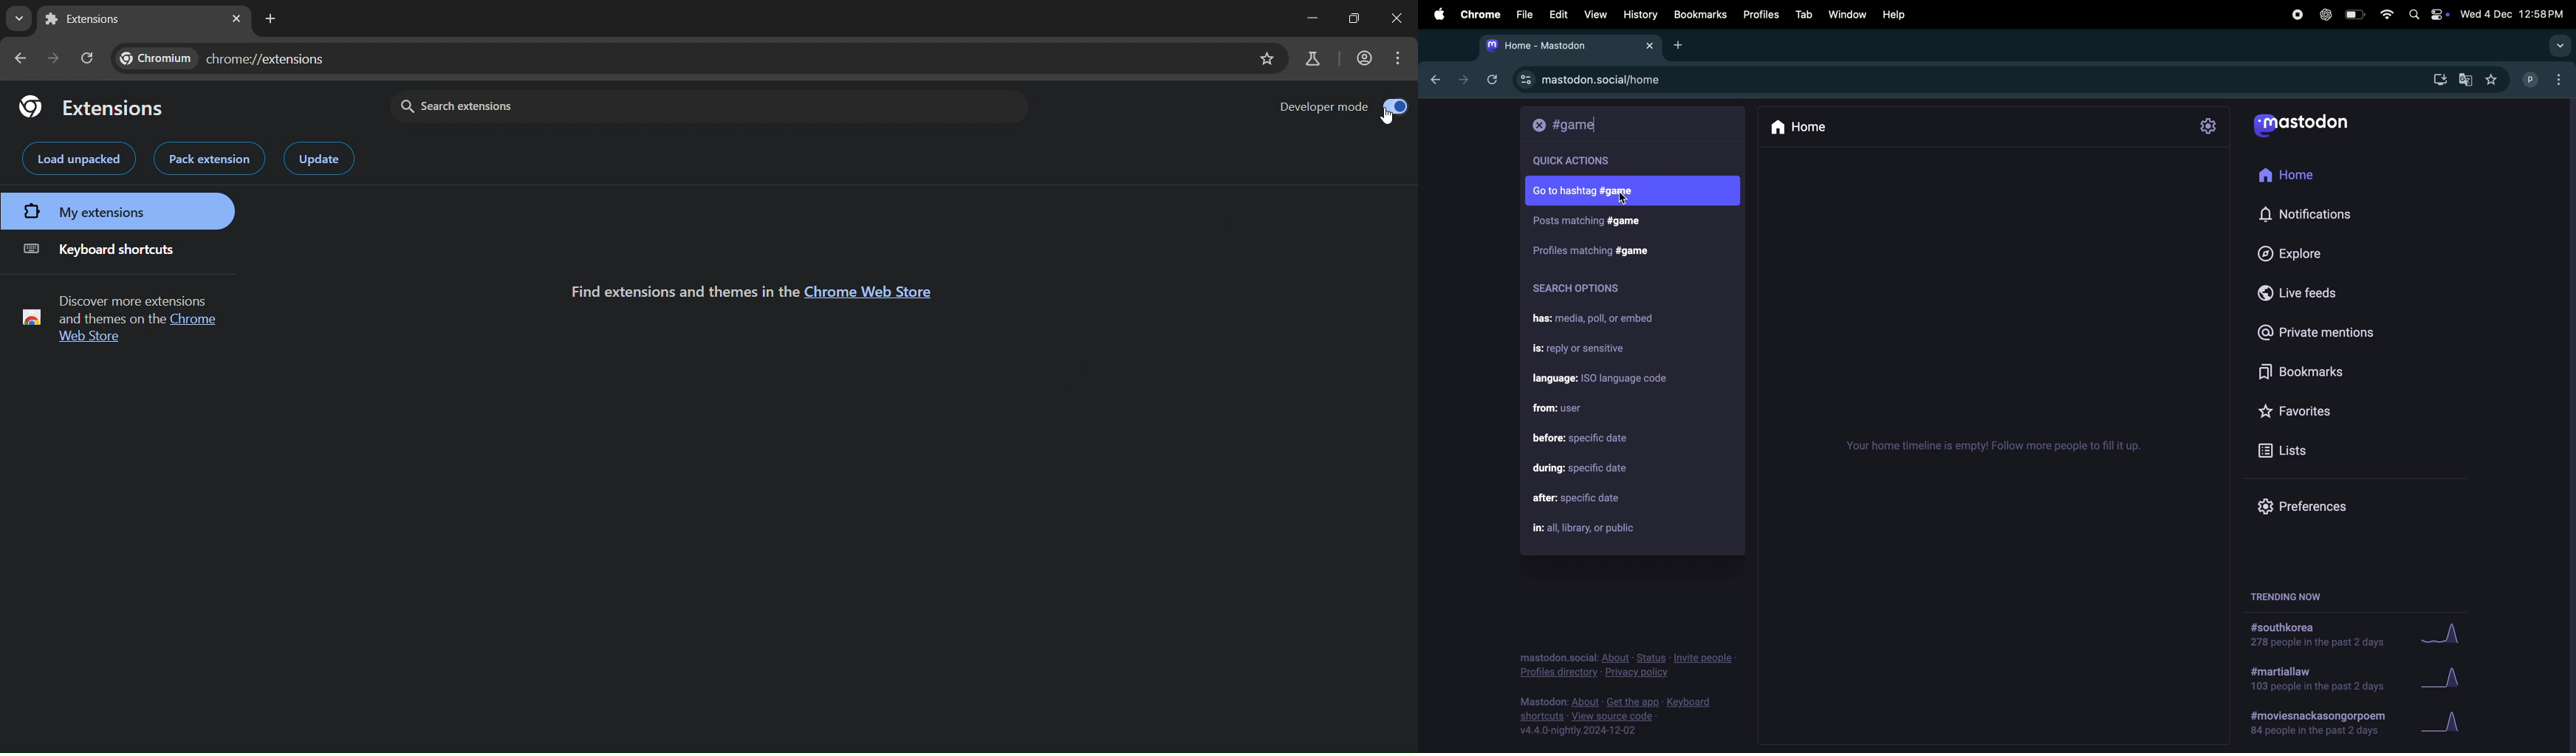 The height and width of the screenshot is (756, 2576). Describe the element at coordinates (2307, 216) in the screenshot. I see `notification` at that location.